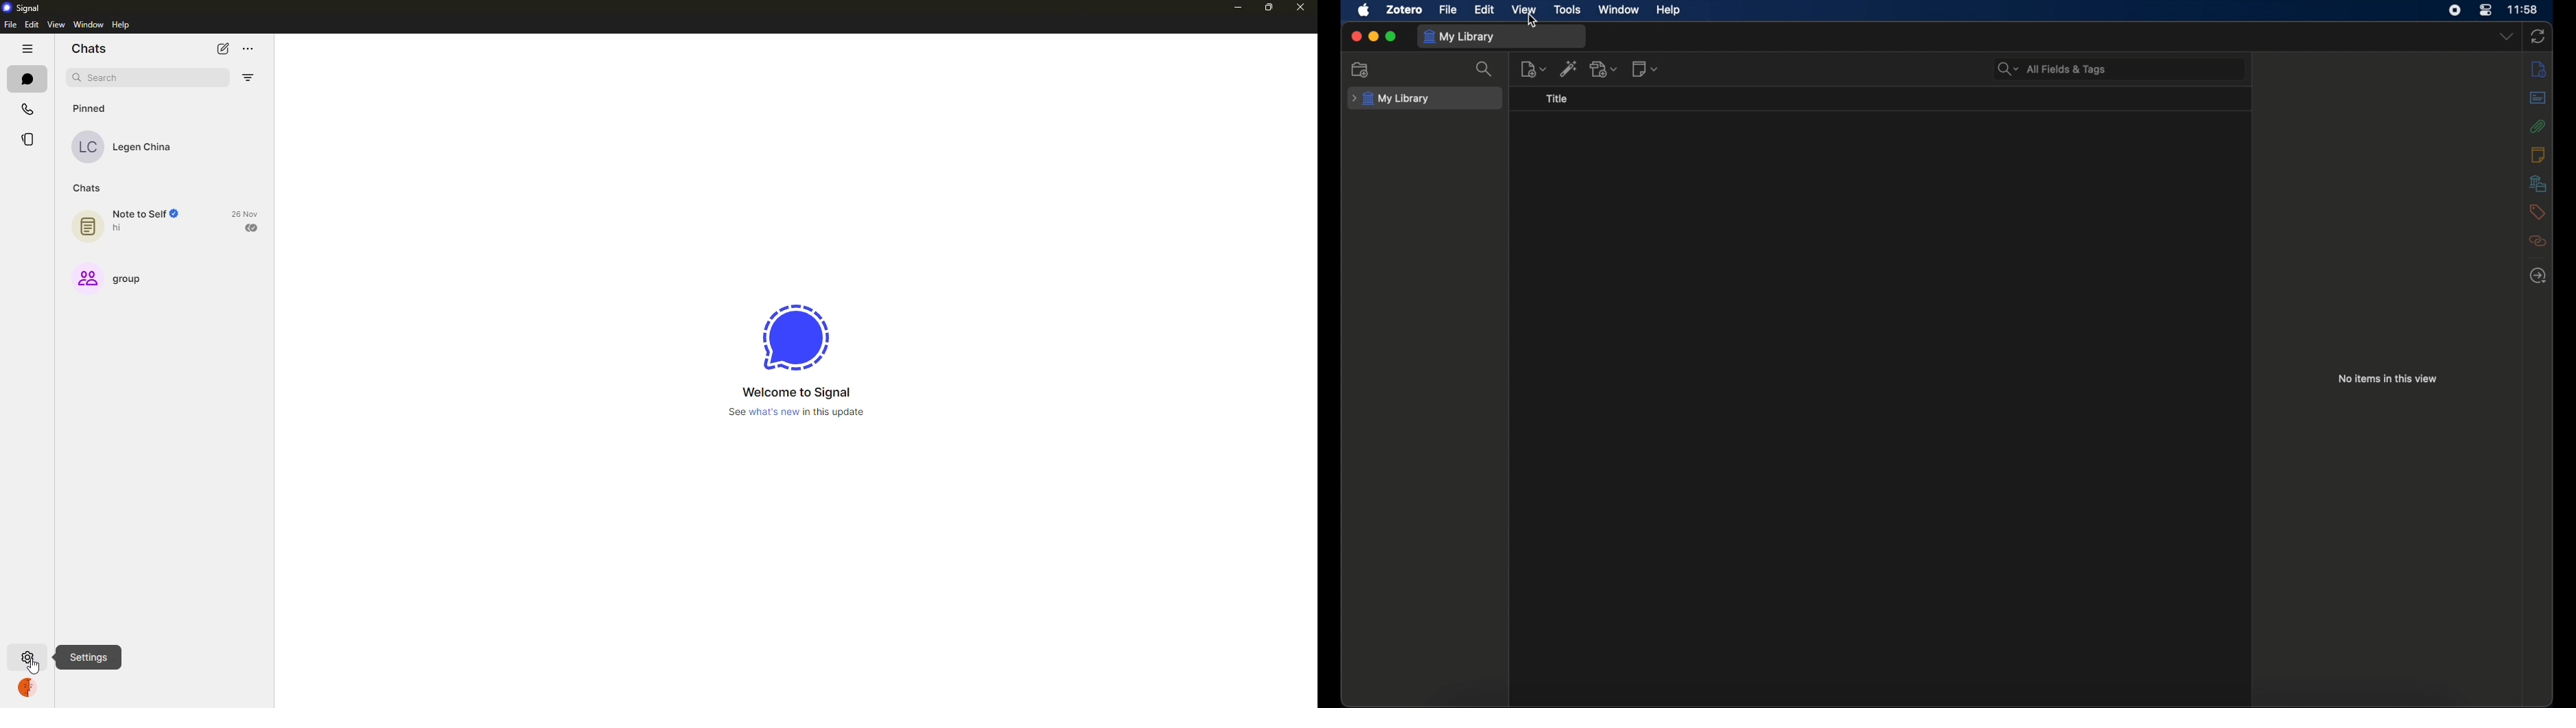 This screenshot has height=728, width=2576. What do you see at coordinates (2538, 276) in the screenshot?
I see `locate` at bounding box center [2538, 276].